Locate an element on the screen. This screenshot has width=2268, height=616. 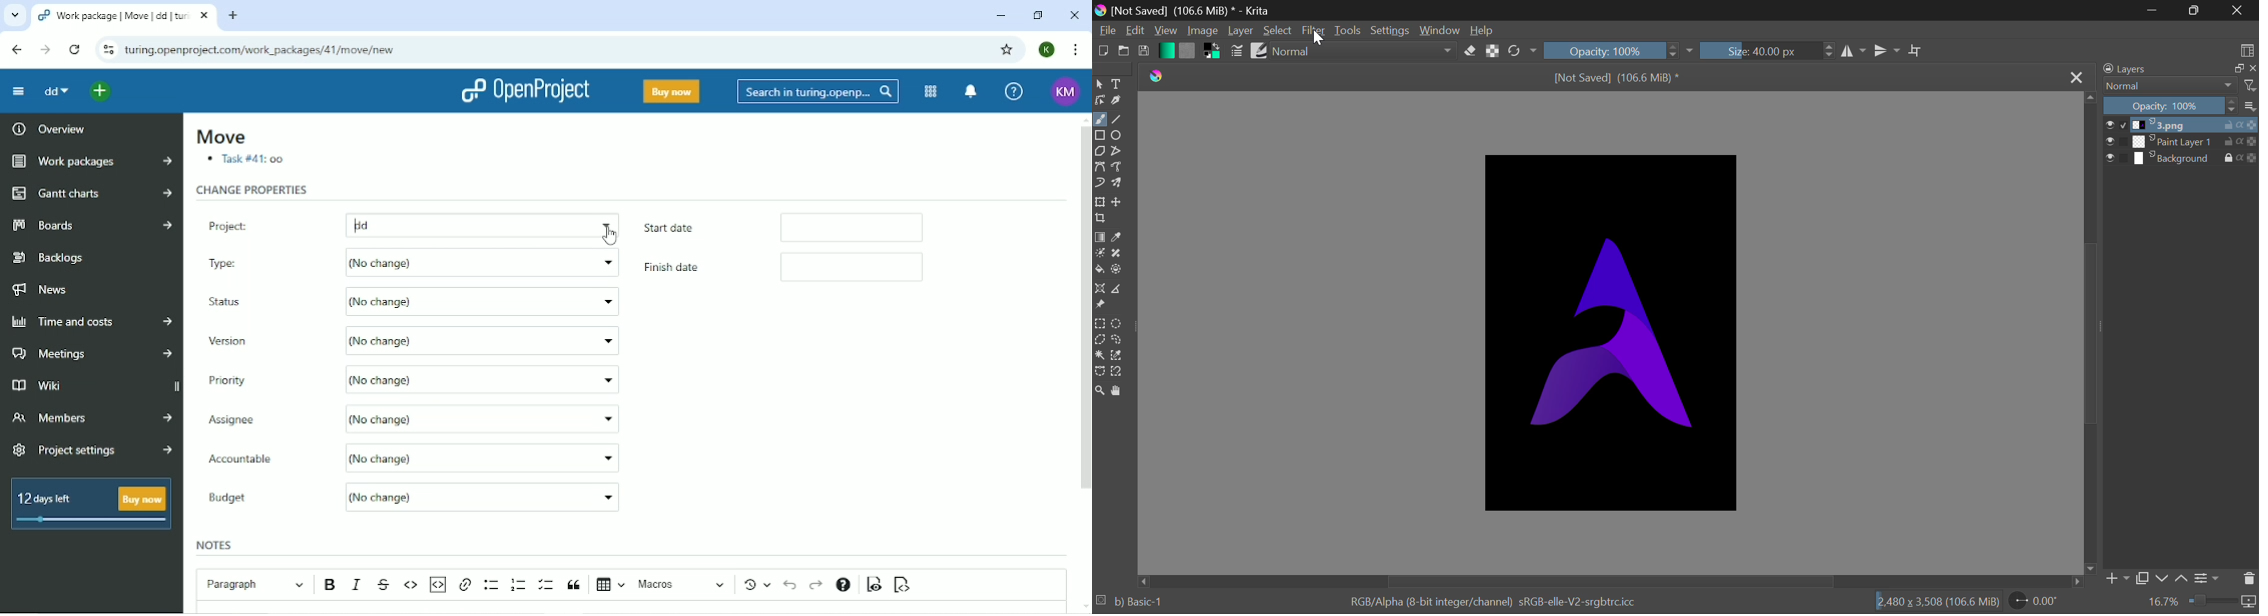
File is located at coordinates (1105, 31).